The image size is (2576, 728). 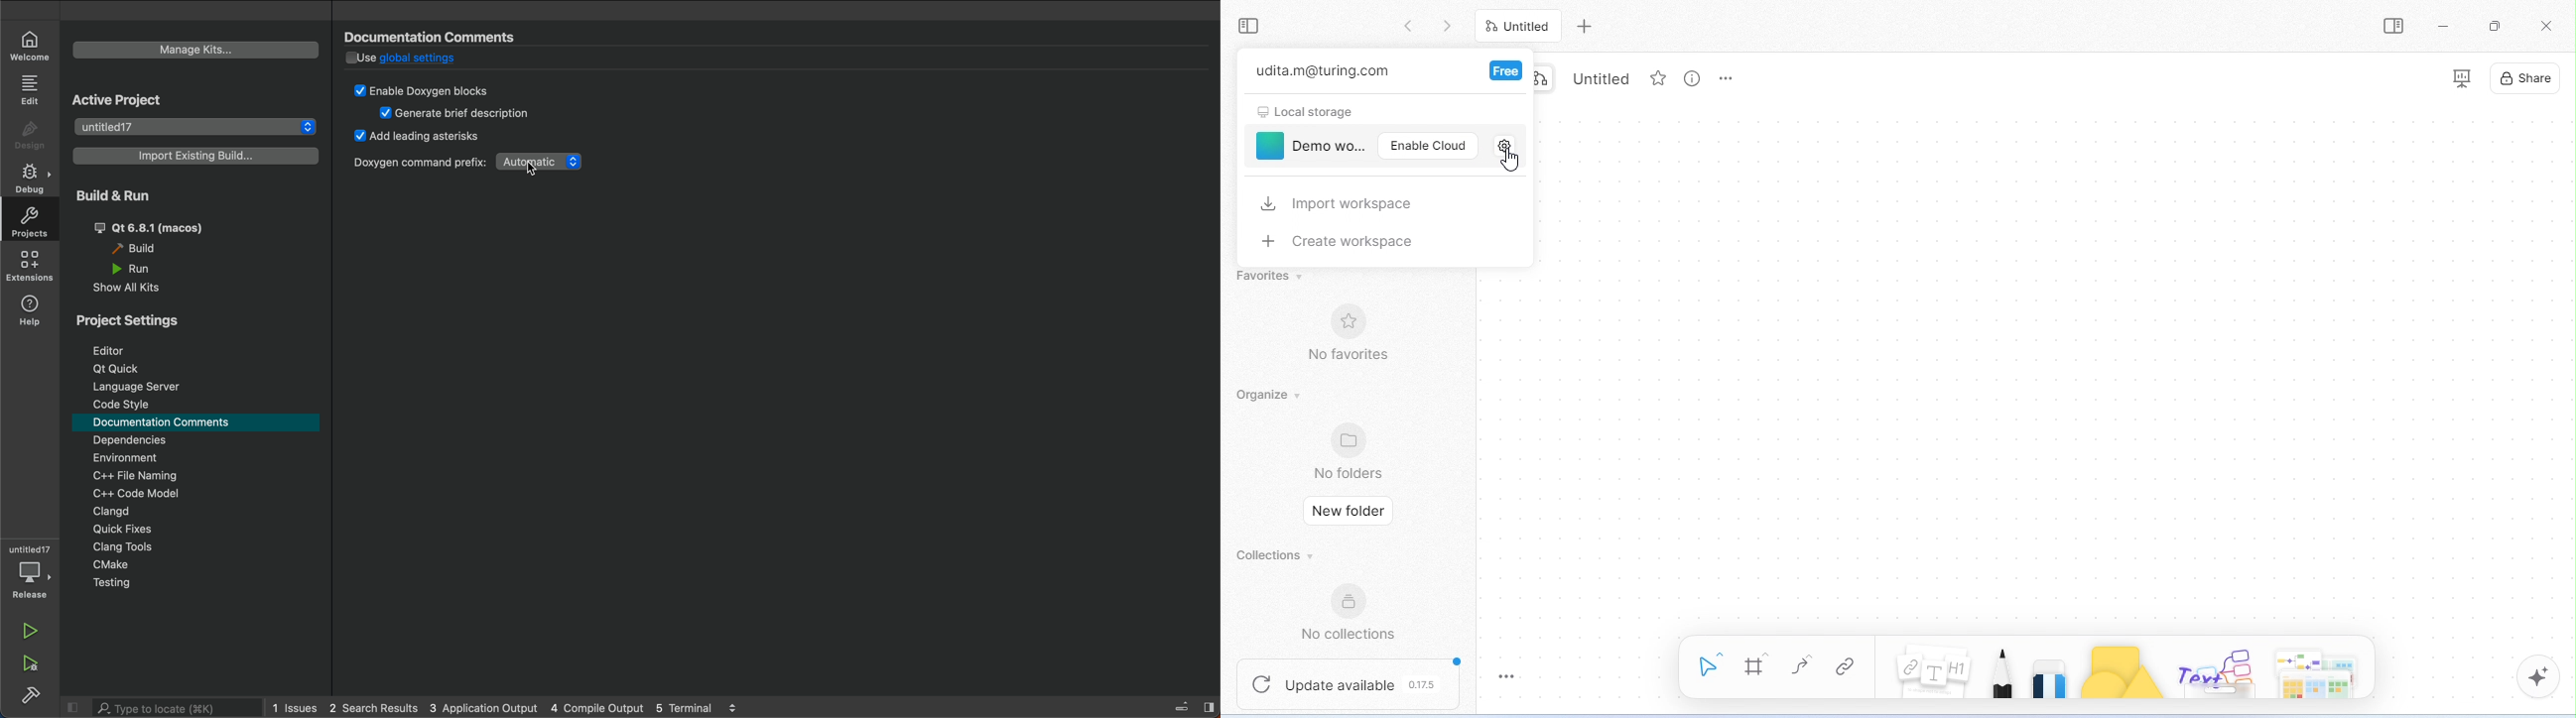 What do you see at coordinates (1273, 557) in the screenshot?
I see `collections` at bounding box center [1273, 557].